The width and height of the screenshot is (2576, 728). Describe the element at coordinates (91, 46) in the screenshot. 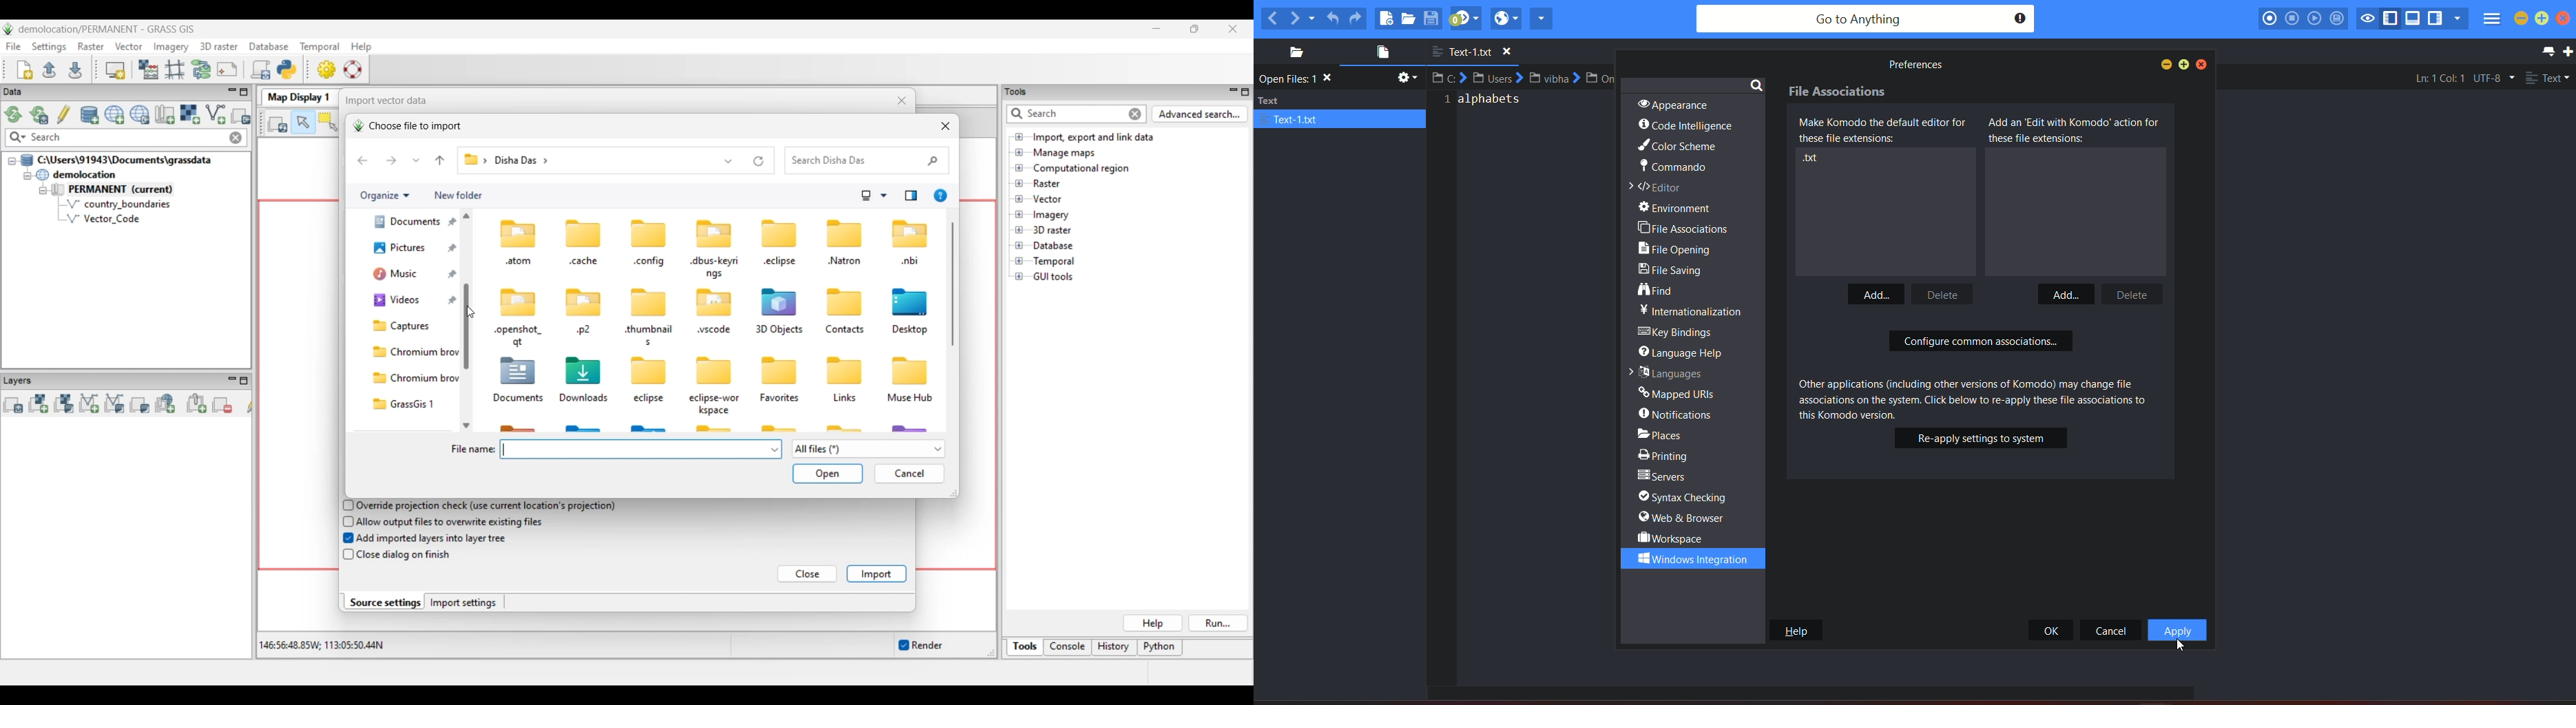

I see `Raster menu` at that location.